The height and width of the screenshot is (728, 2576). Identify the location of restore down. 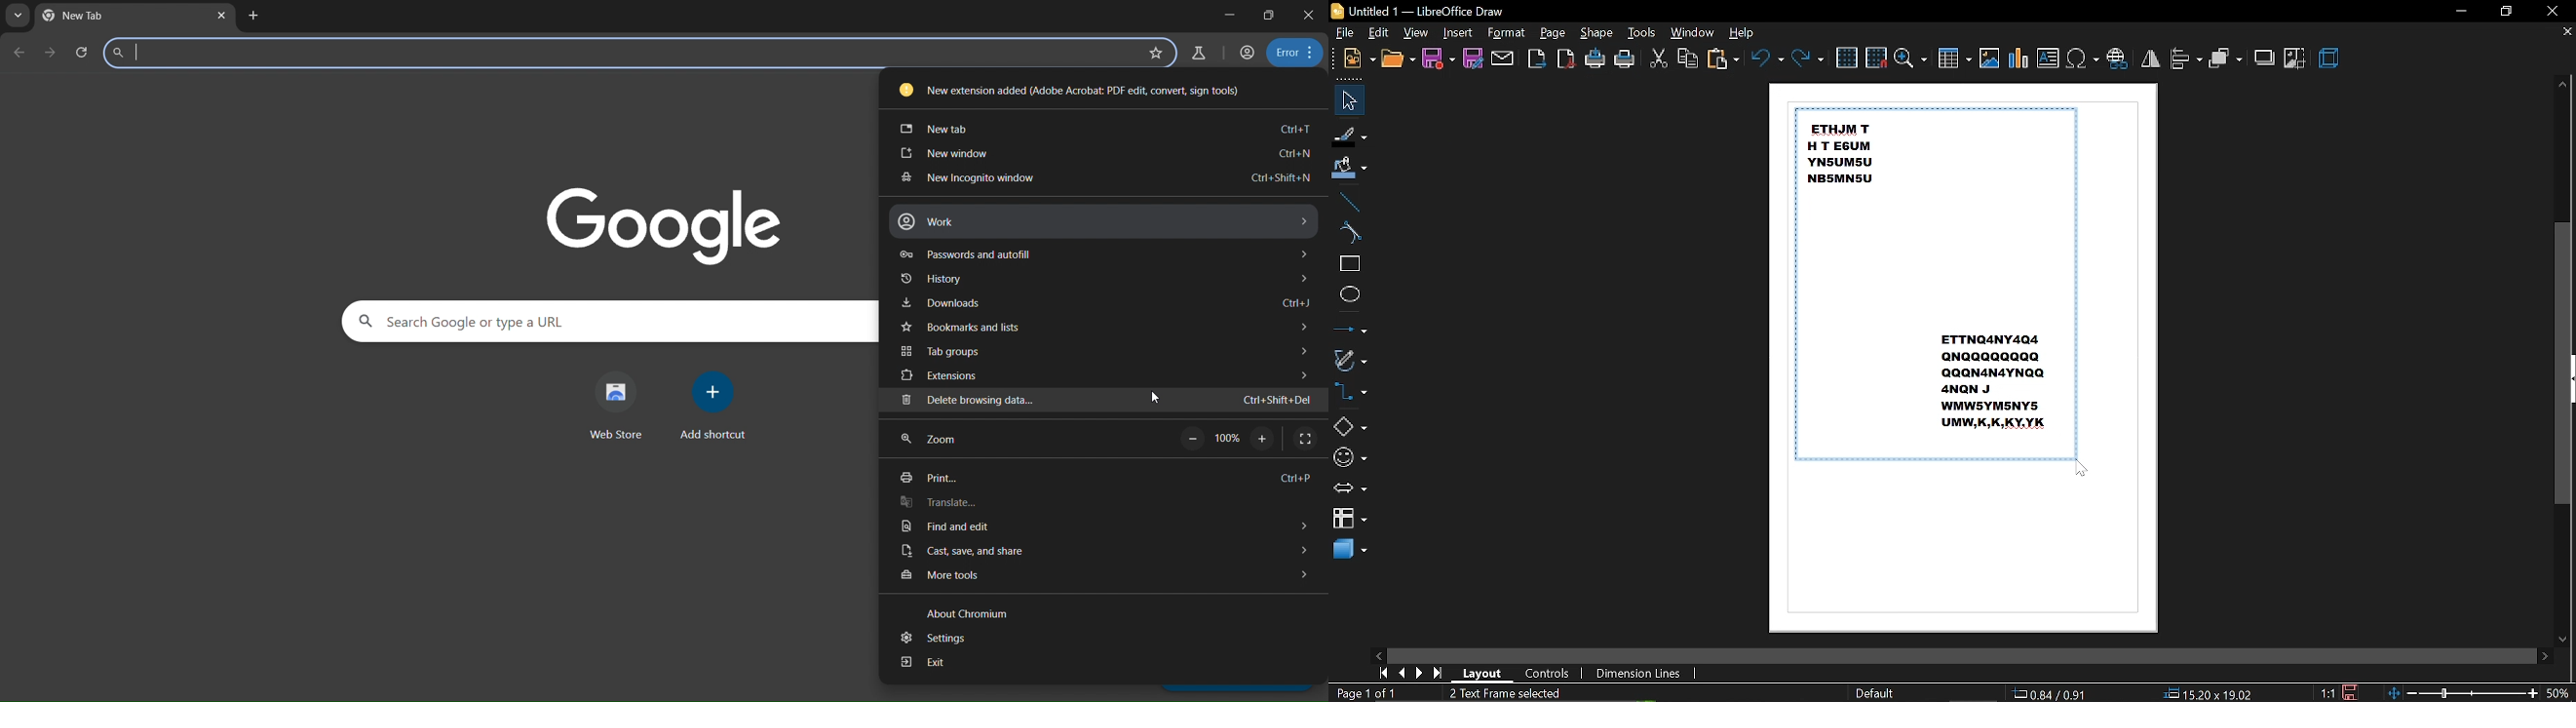
(2507, 13).